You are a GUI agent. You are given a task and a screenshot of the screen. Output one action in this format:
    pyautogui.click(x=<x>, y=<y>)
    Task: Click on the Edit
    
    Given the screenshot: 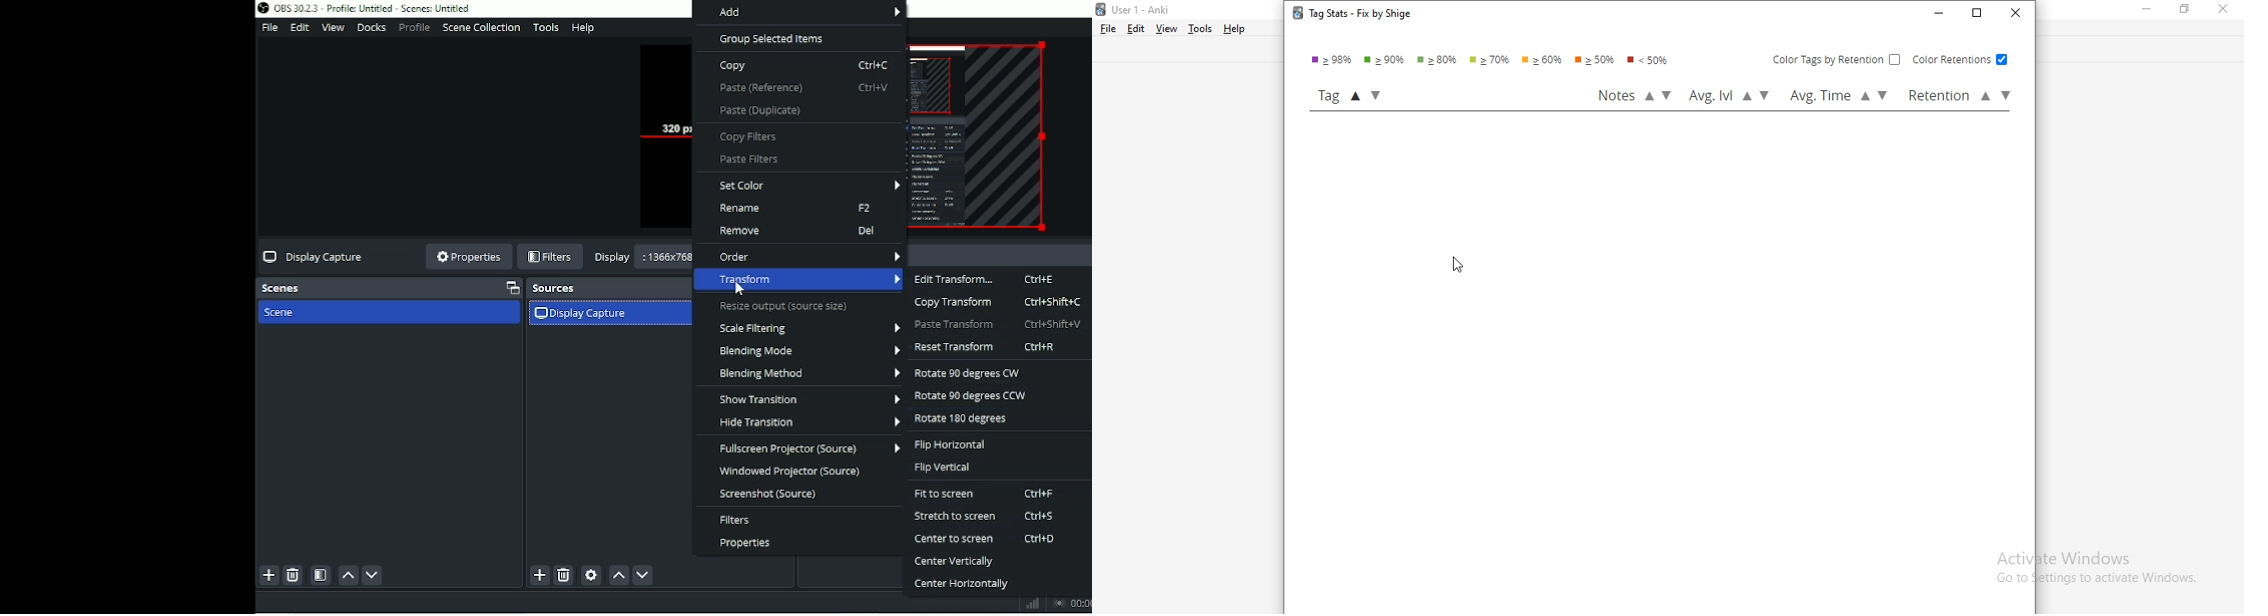 What is the action you would take?
    pyautogui.click(x=300, y=28)
    